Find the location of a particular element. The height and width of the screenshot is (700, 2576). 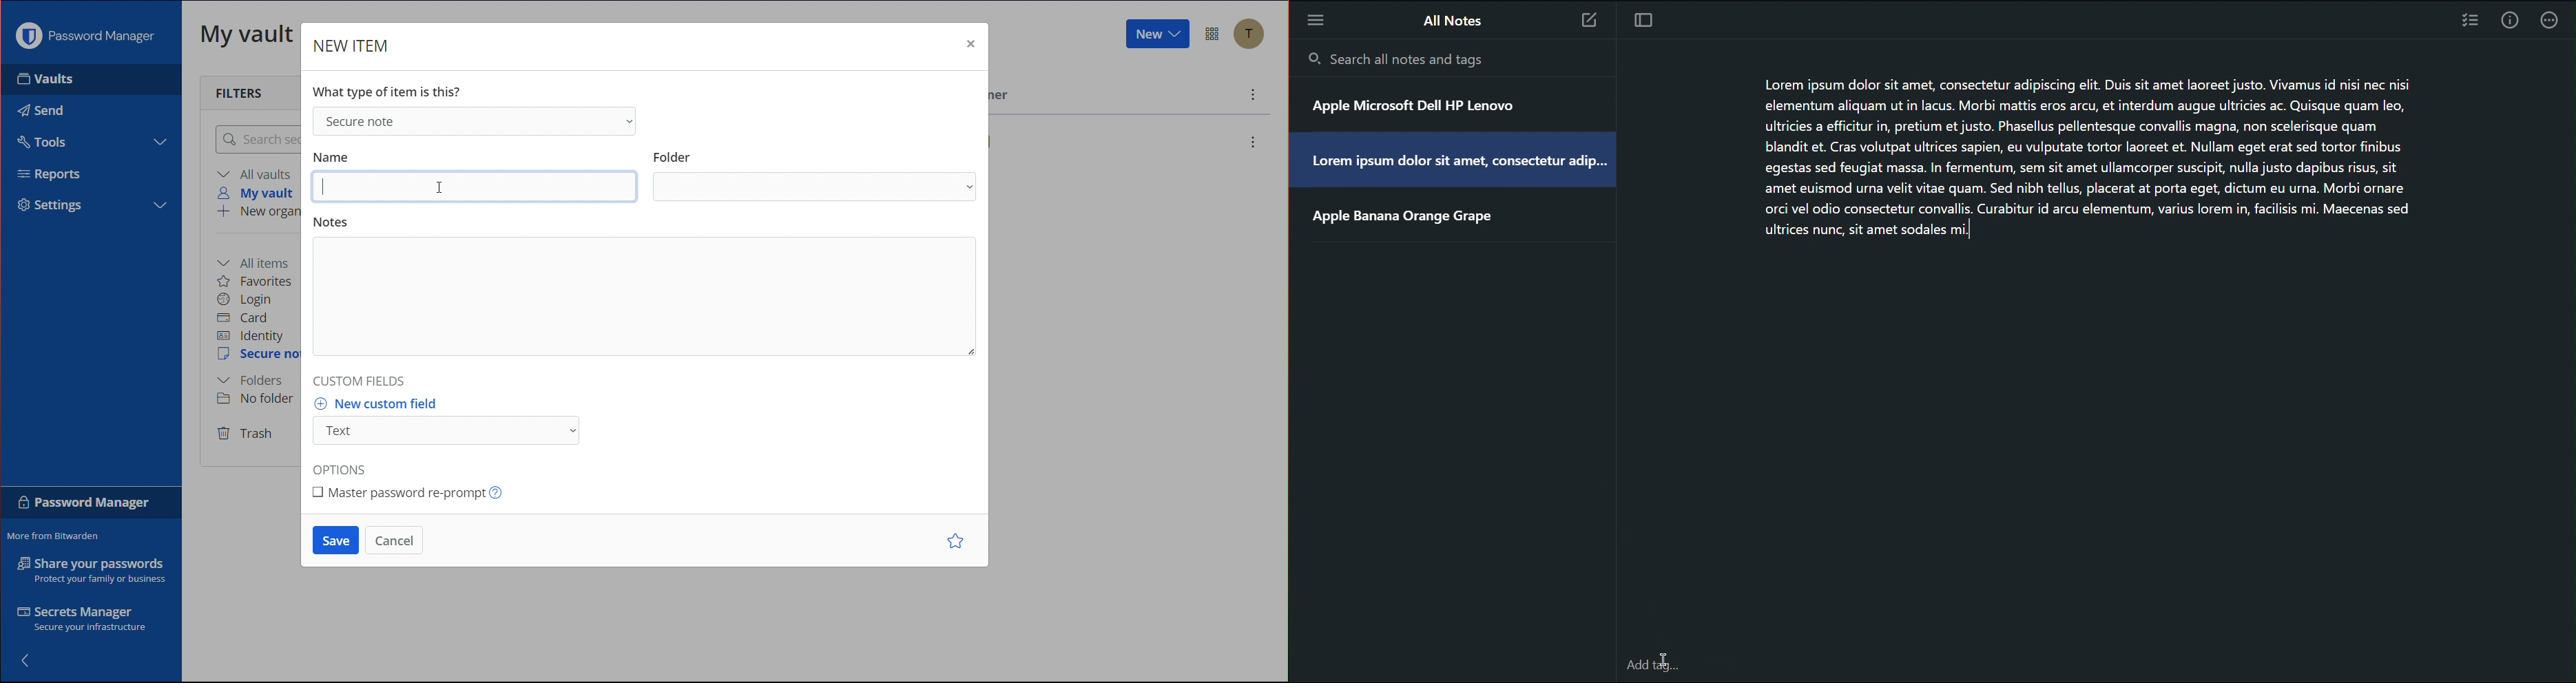

Tools is located at coordinates (40, 140).